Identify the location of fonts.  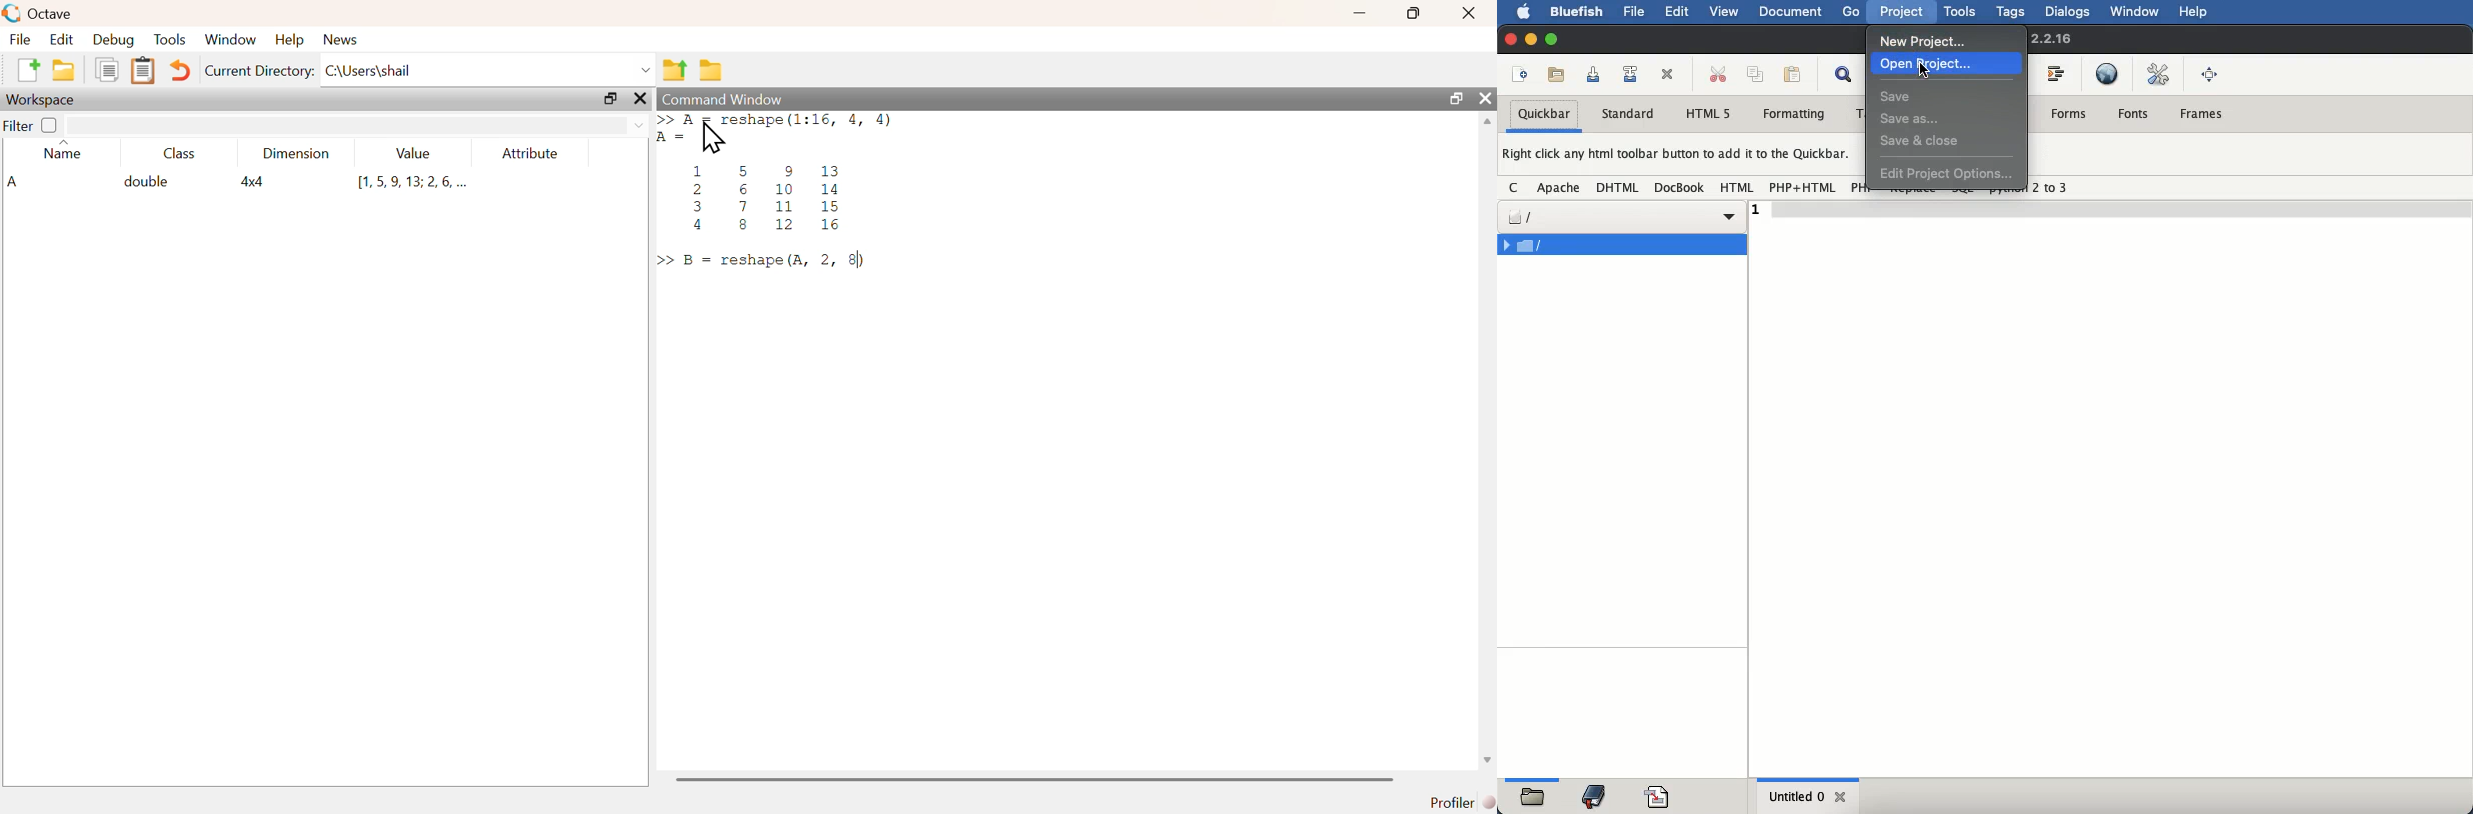
(2135, 114).